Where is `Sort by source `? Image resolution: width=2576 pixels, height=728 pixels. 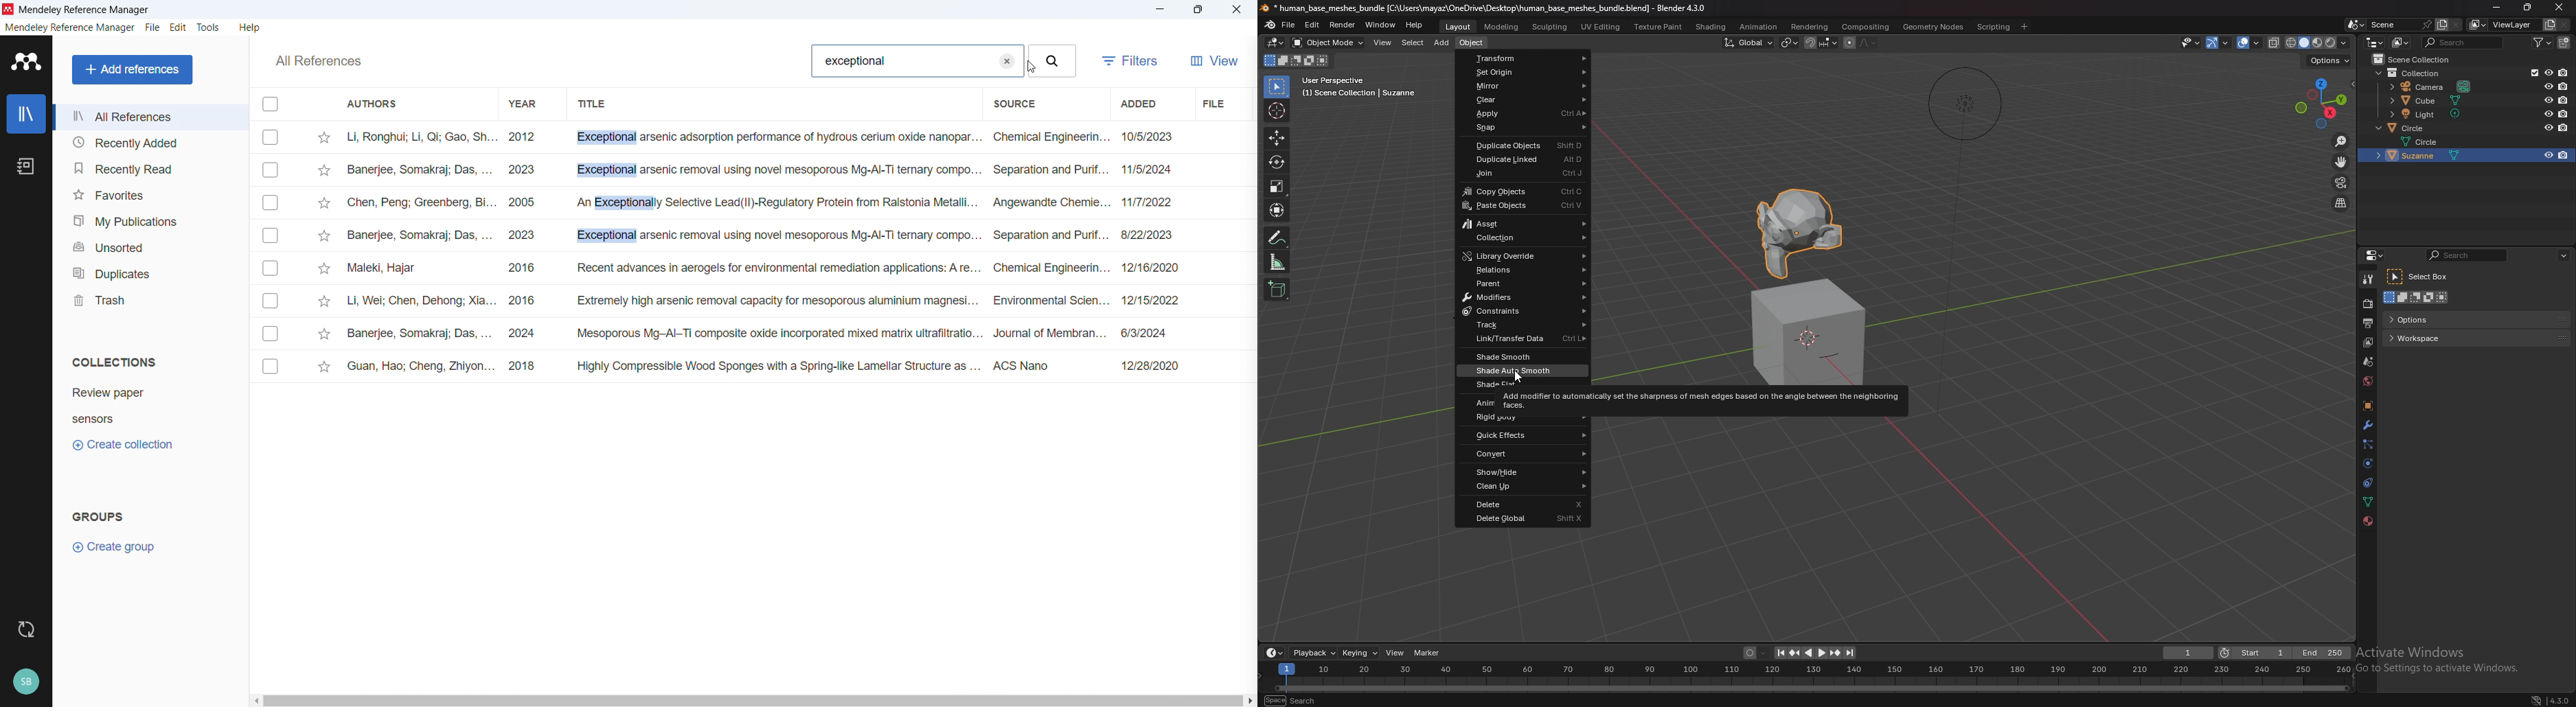 Sort by source  is located at coordinates (1014, 105).